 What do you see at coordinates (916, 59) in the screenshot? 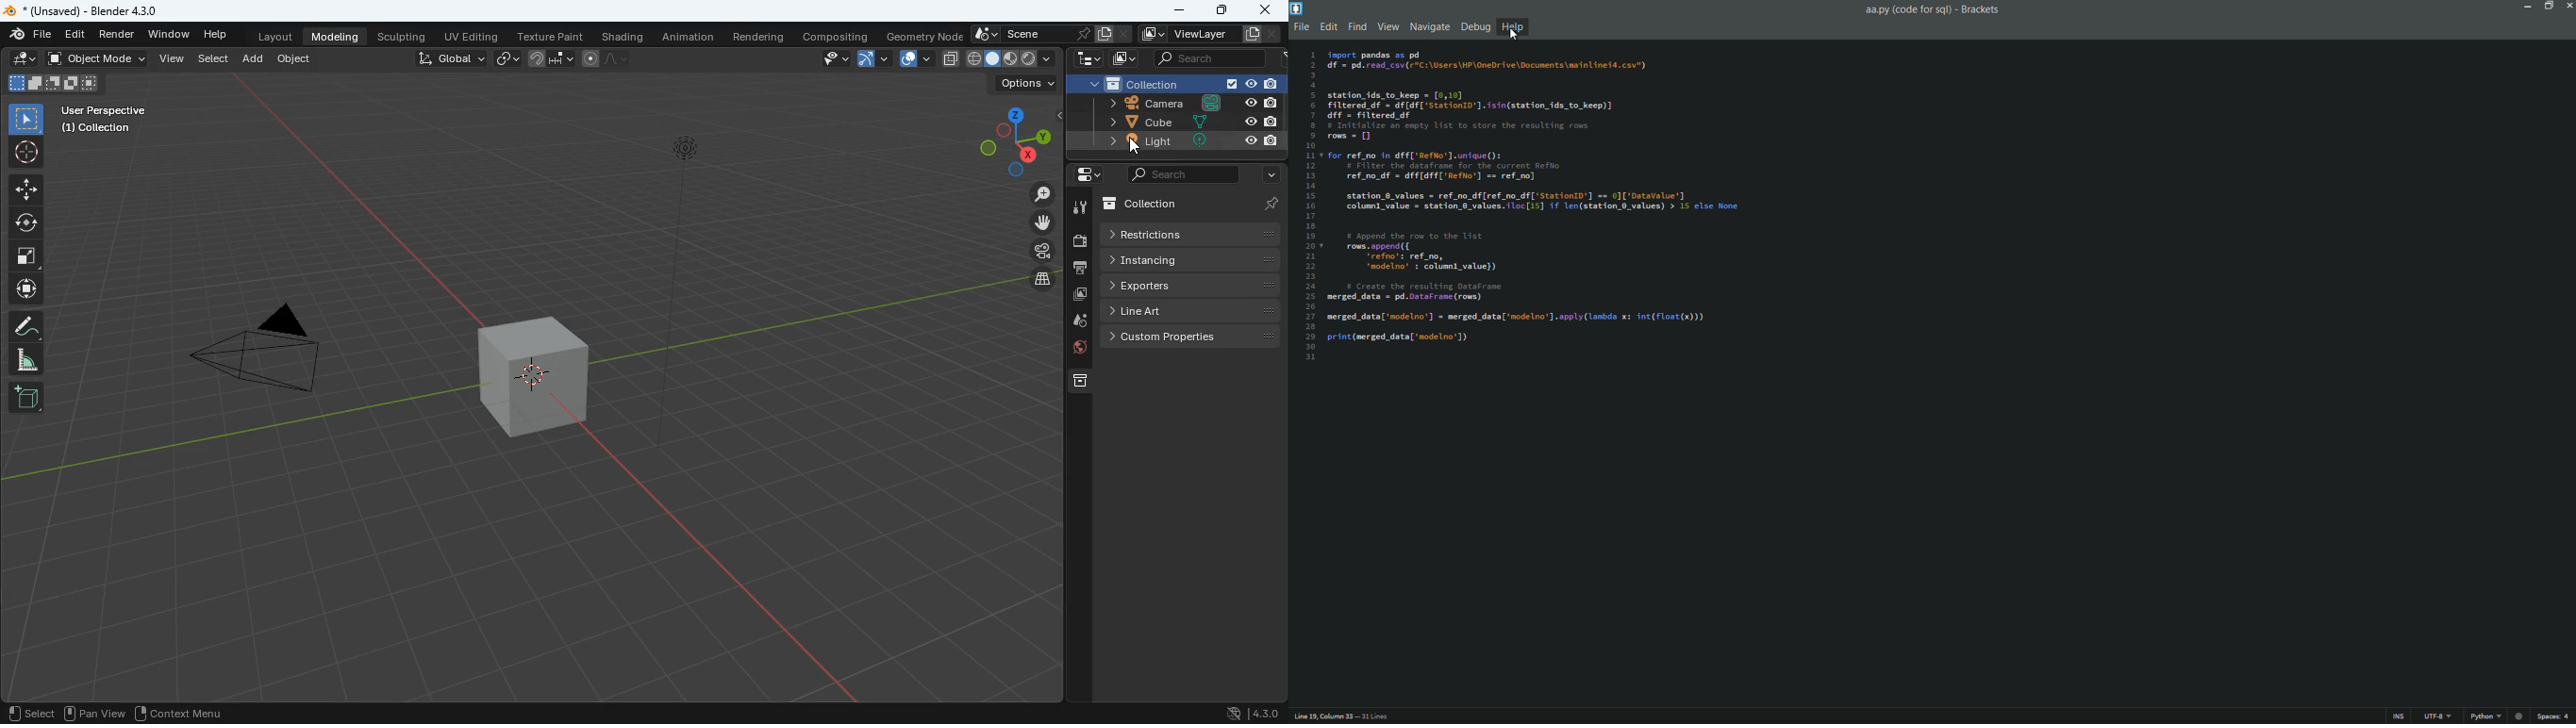
I see `overlap` at bounding box center [916, 59].